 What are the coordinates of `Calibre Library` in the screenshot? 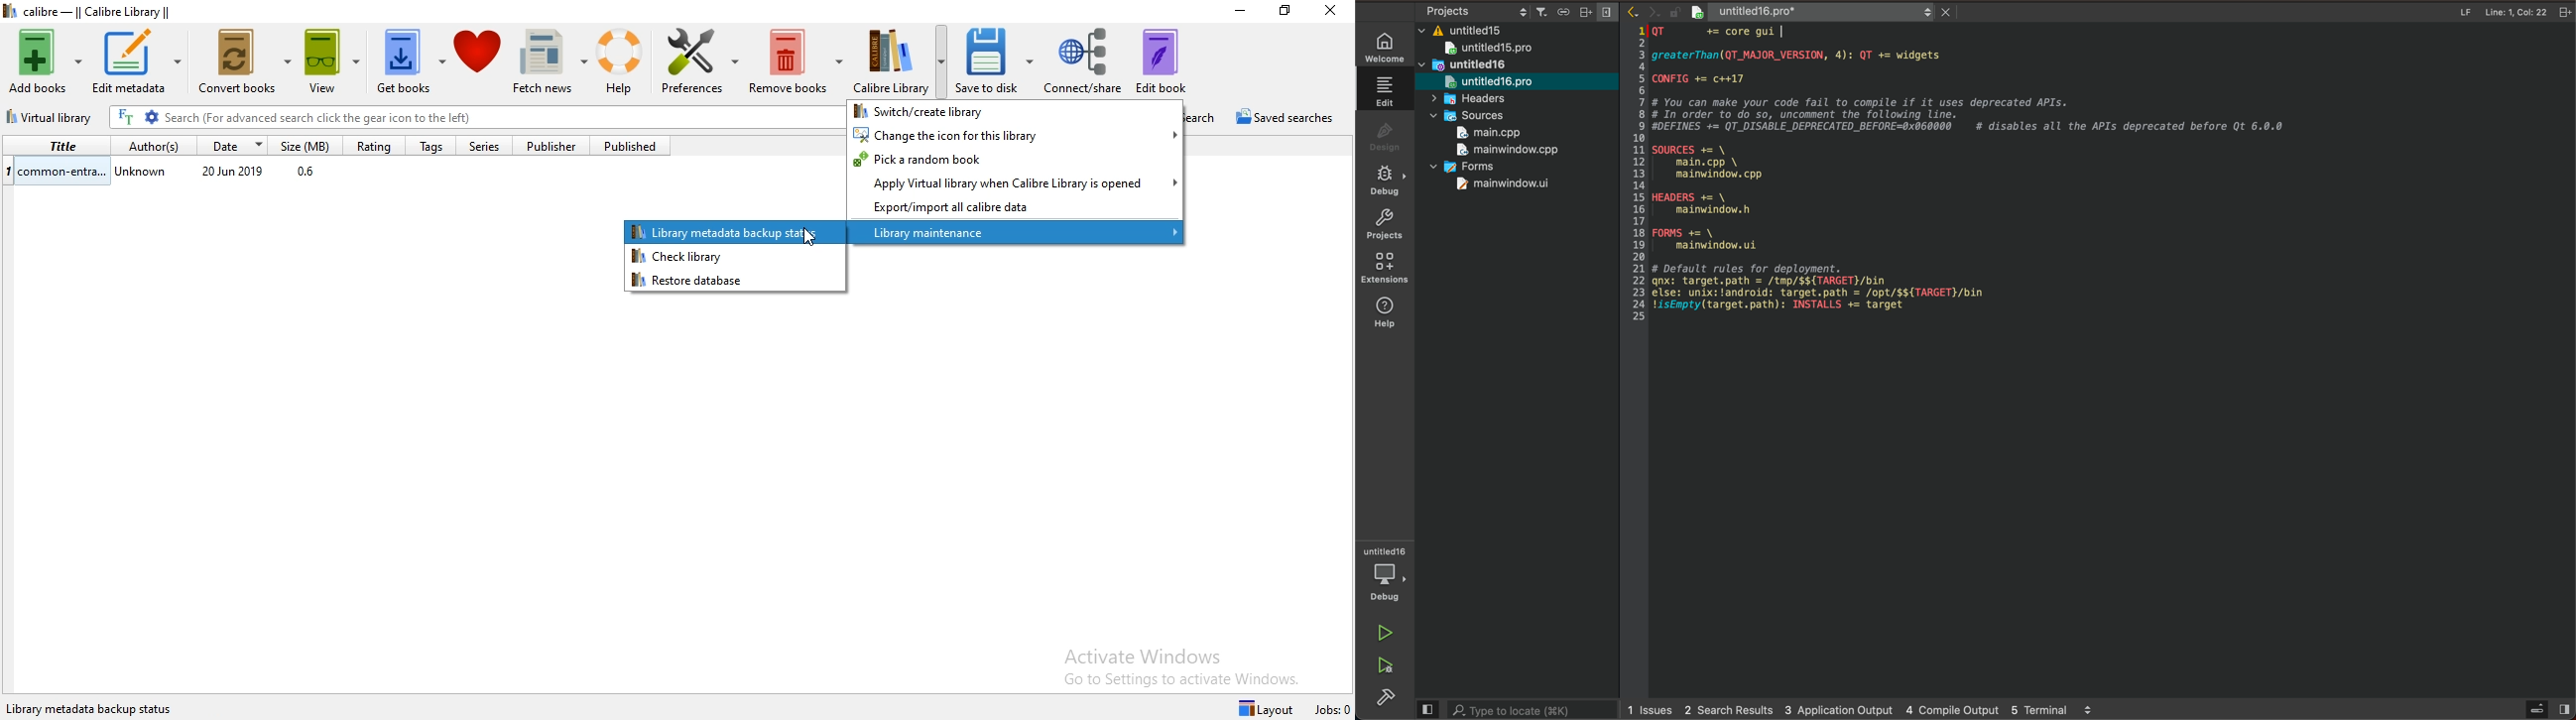 It's located at (901, 60).